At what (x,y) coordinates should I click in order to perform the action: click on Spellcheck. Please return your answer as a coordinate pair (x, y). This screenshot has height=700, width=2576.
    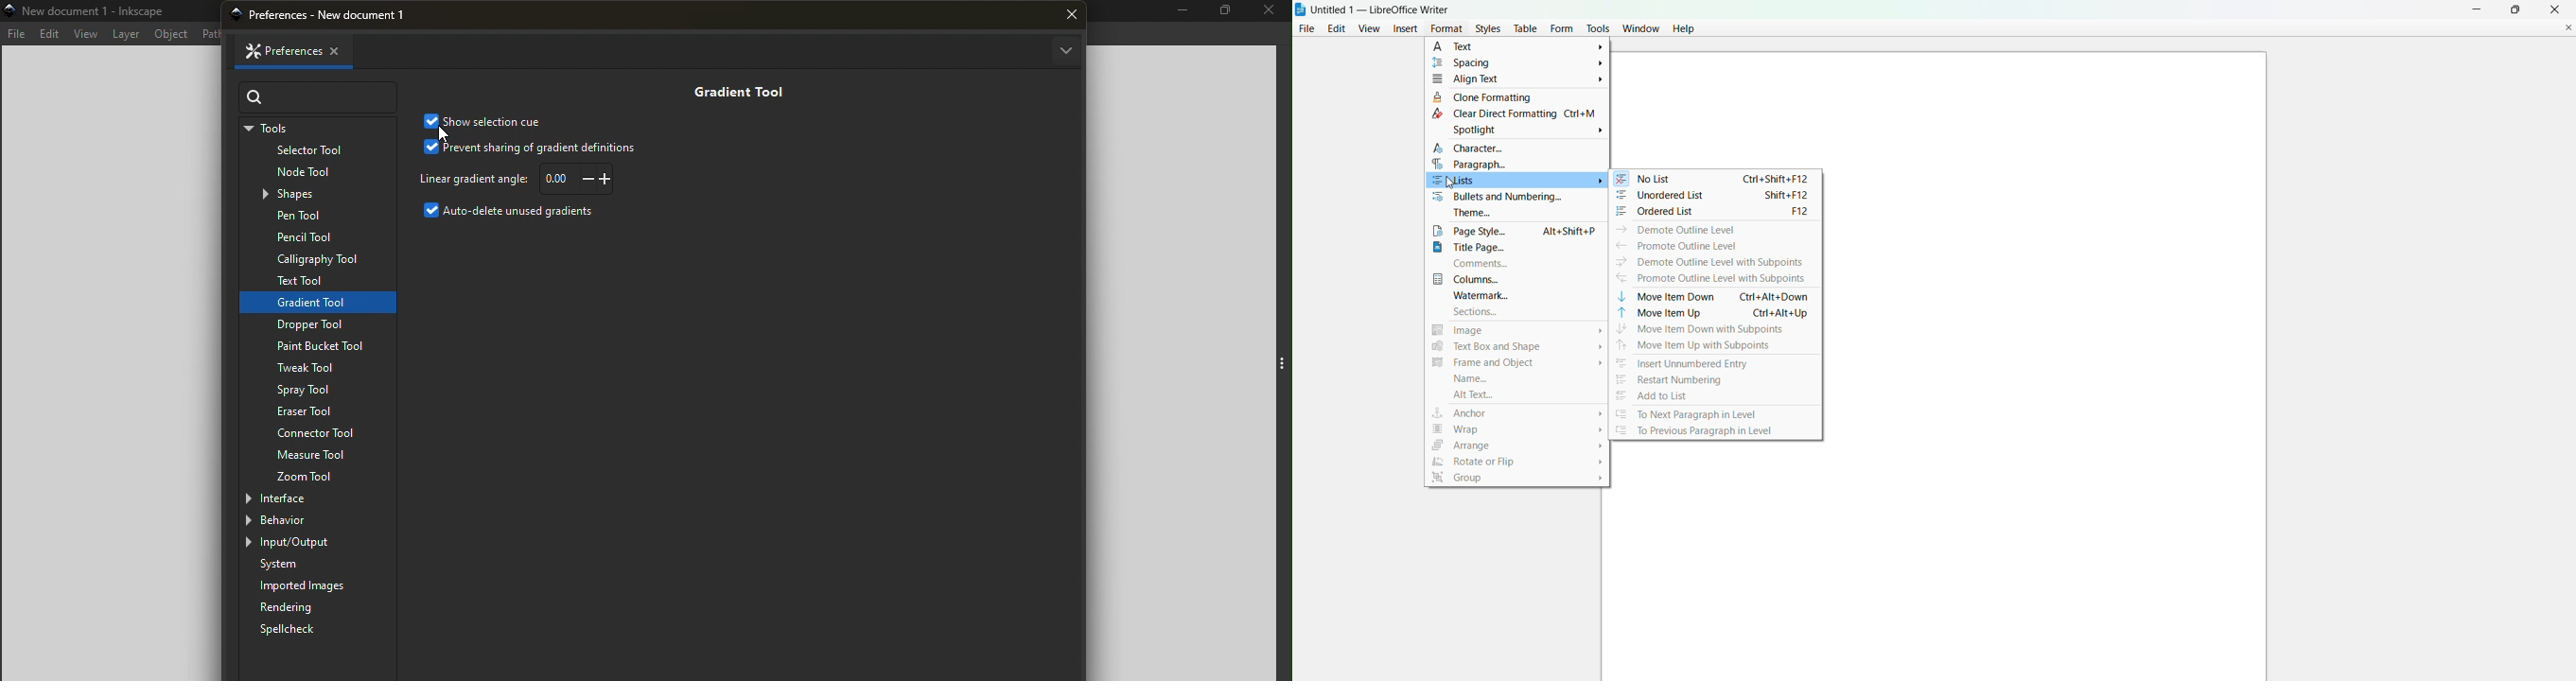
    Looking at the image, I should click on (299, 630).